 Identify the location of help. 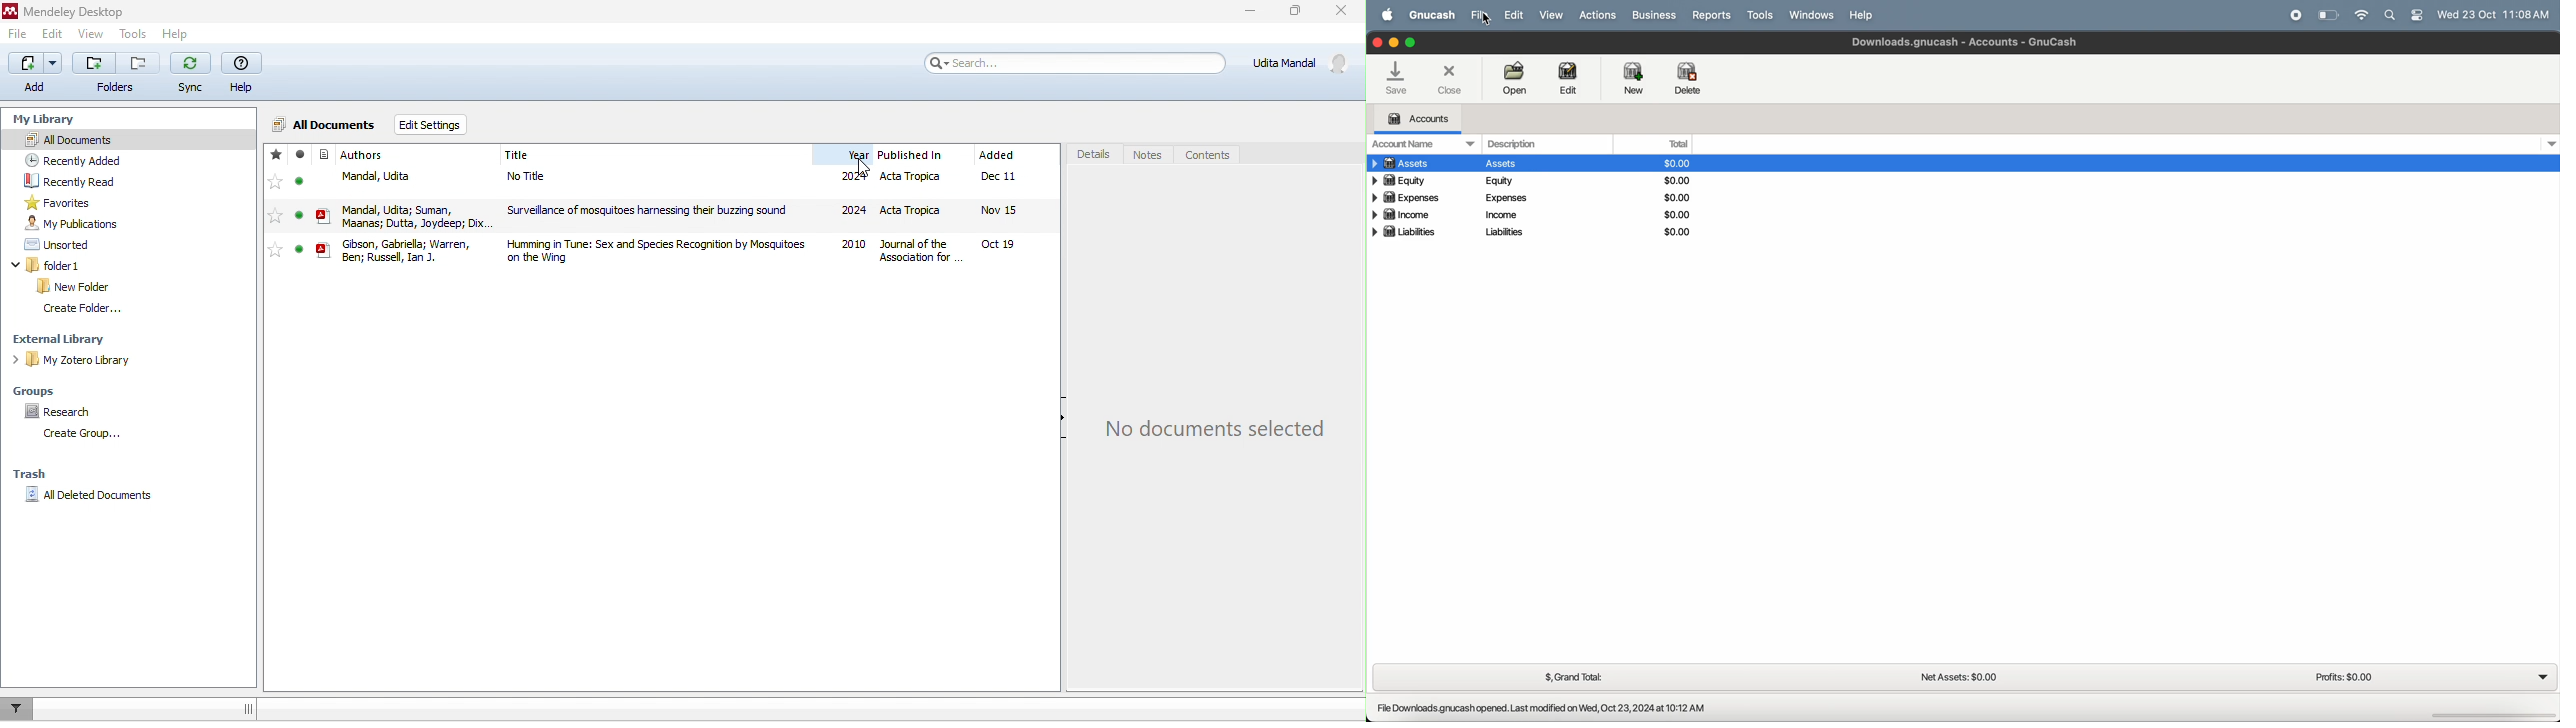
(174, 35).